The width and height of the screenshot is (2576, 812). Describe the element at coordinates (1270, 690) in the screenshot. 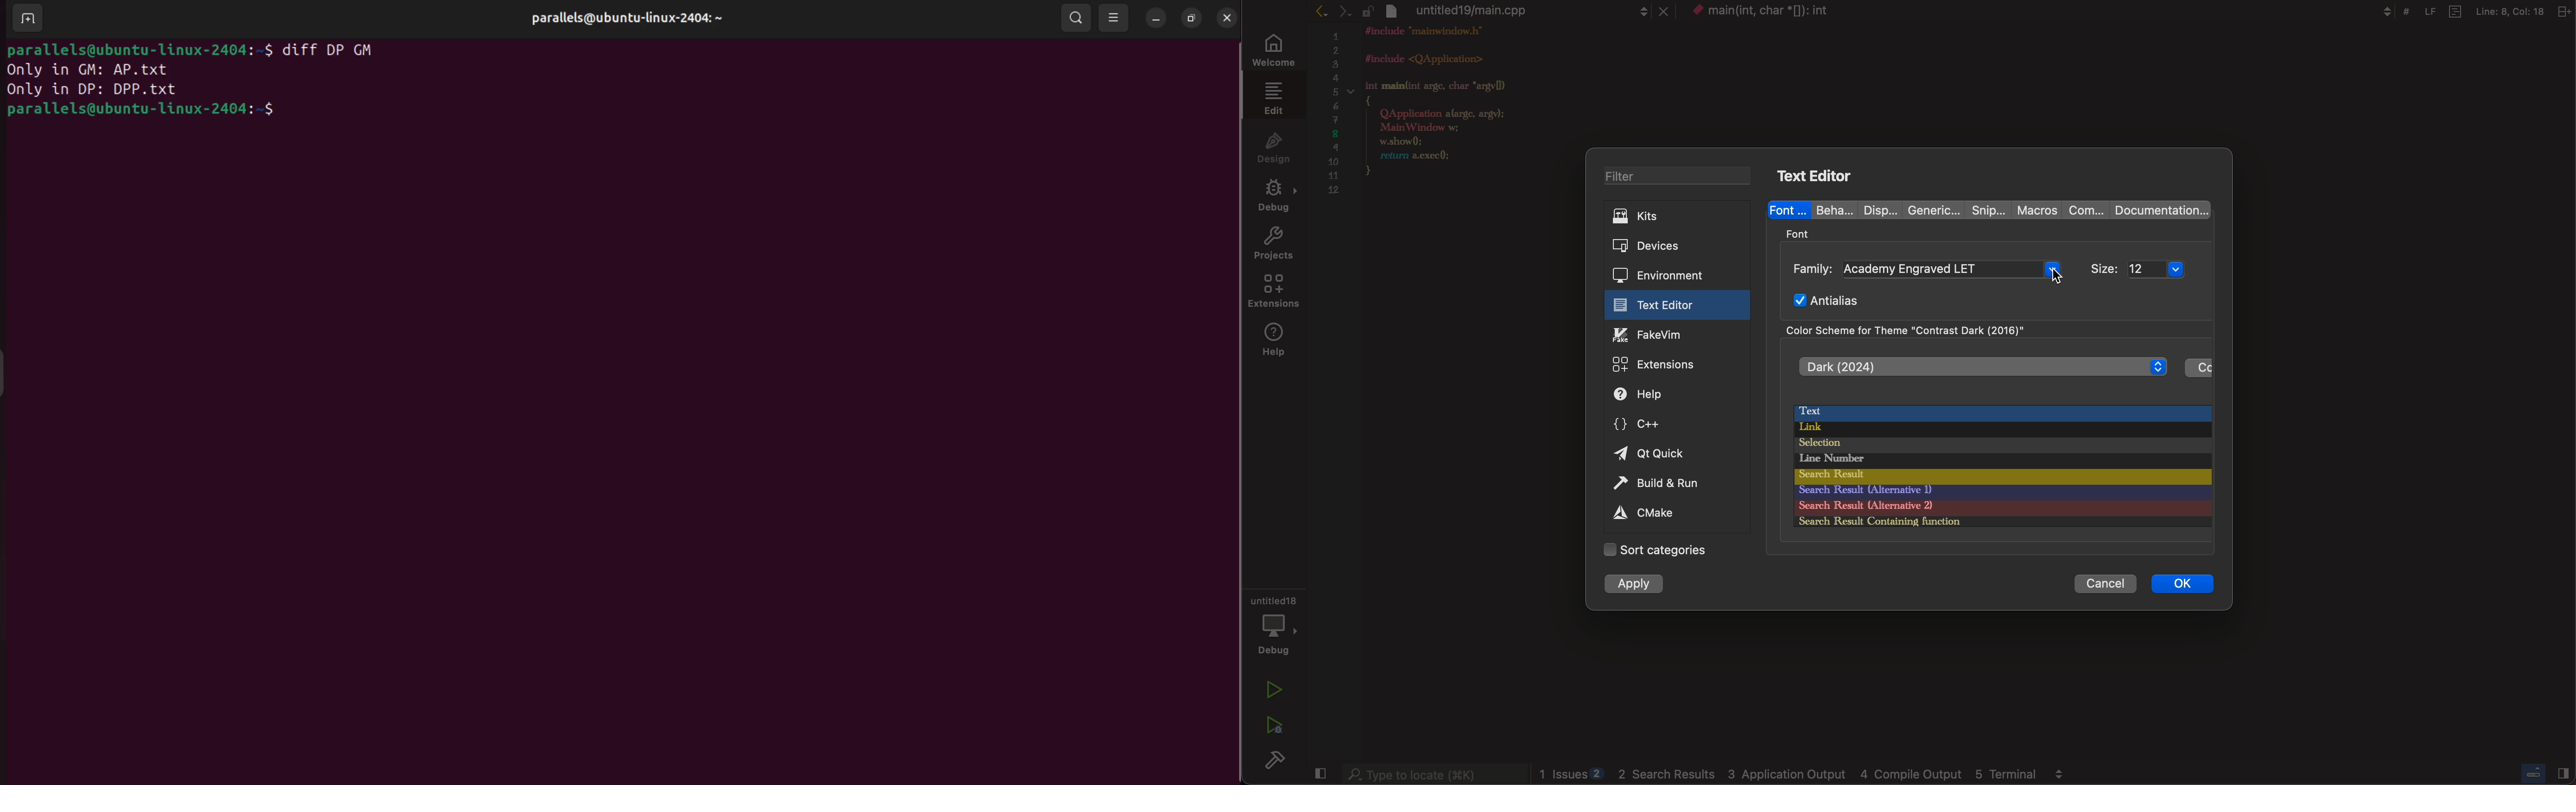

I see `run` at that location.